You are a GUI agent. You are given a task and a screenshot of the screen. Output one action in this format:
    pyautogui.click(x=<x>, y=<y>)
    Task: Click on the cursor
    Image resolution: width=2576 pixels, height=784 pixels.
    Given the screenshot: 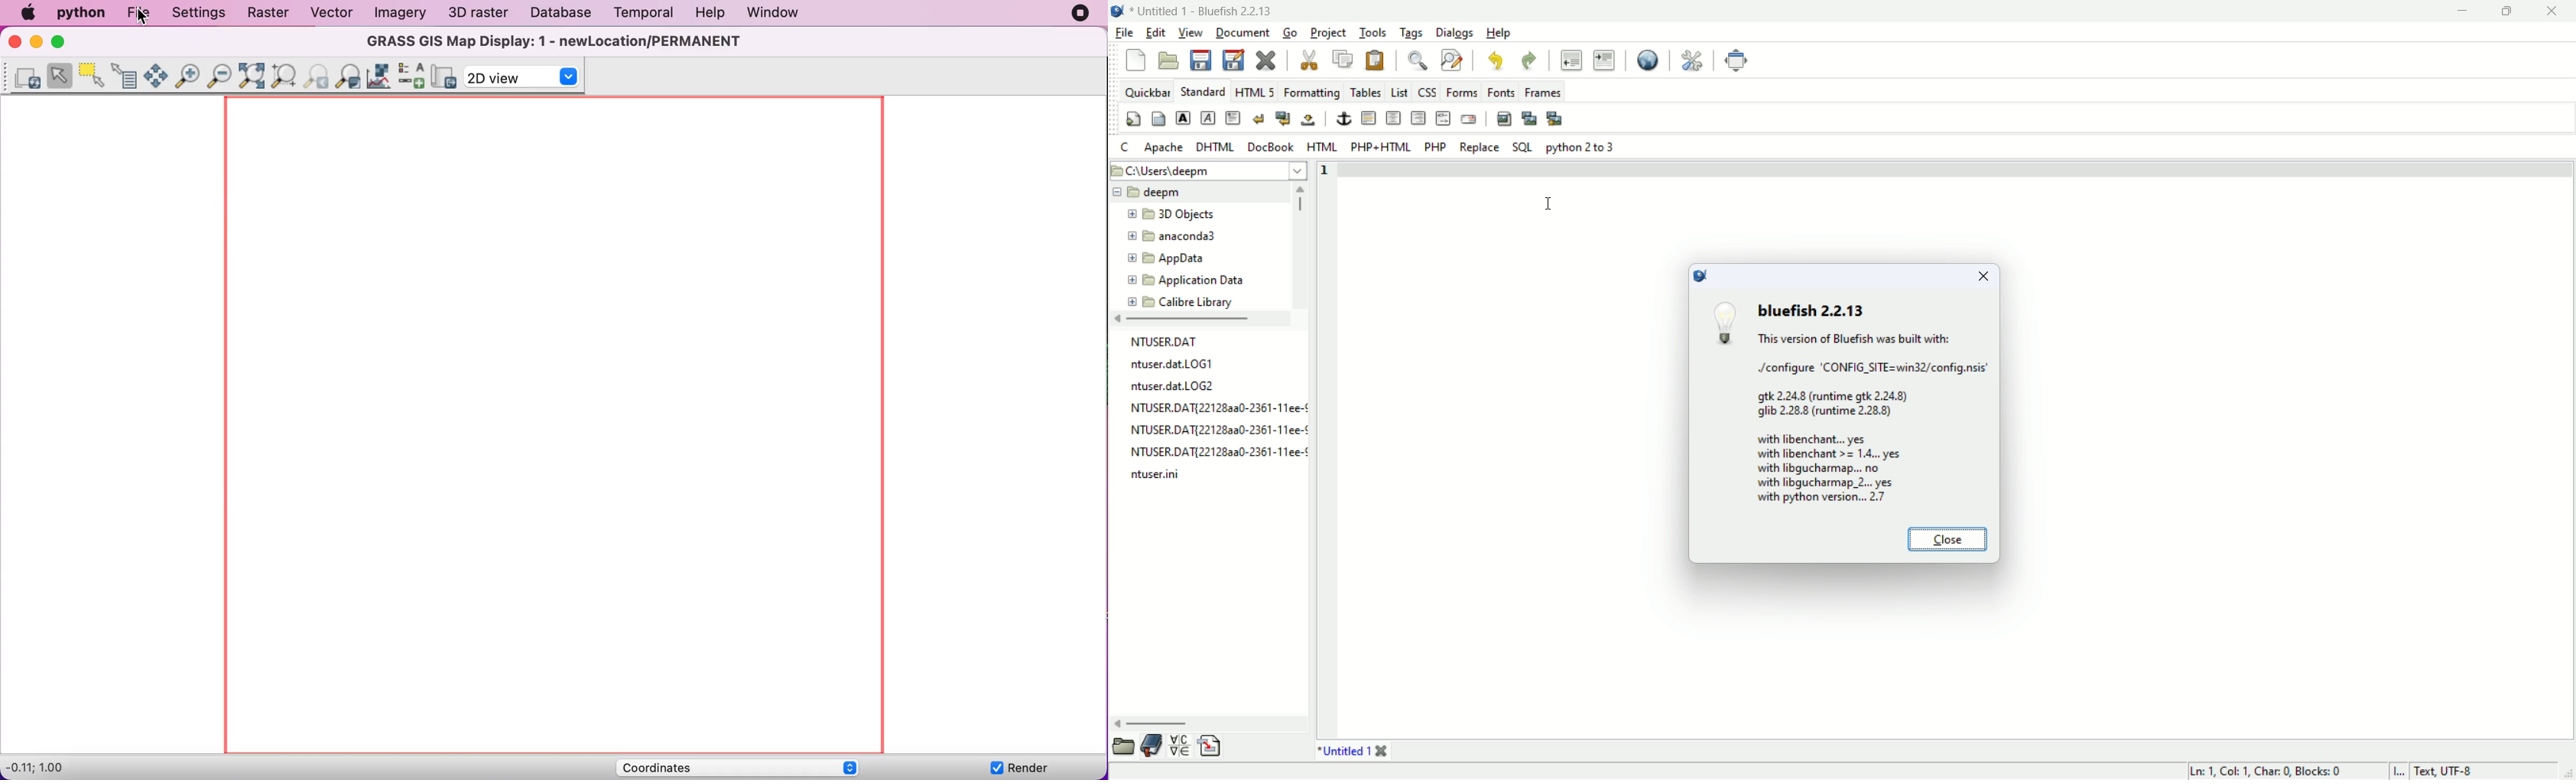 What is the action you would take?
    pyautogui.click(x=1551, y=205)
    